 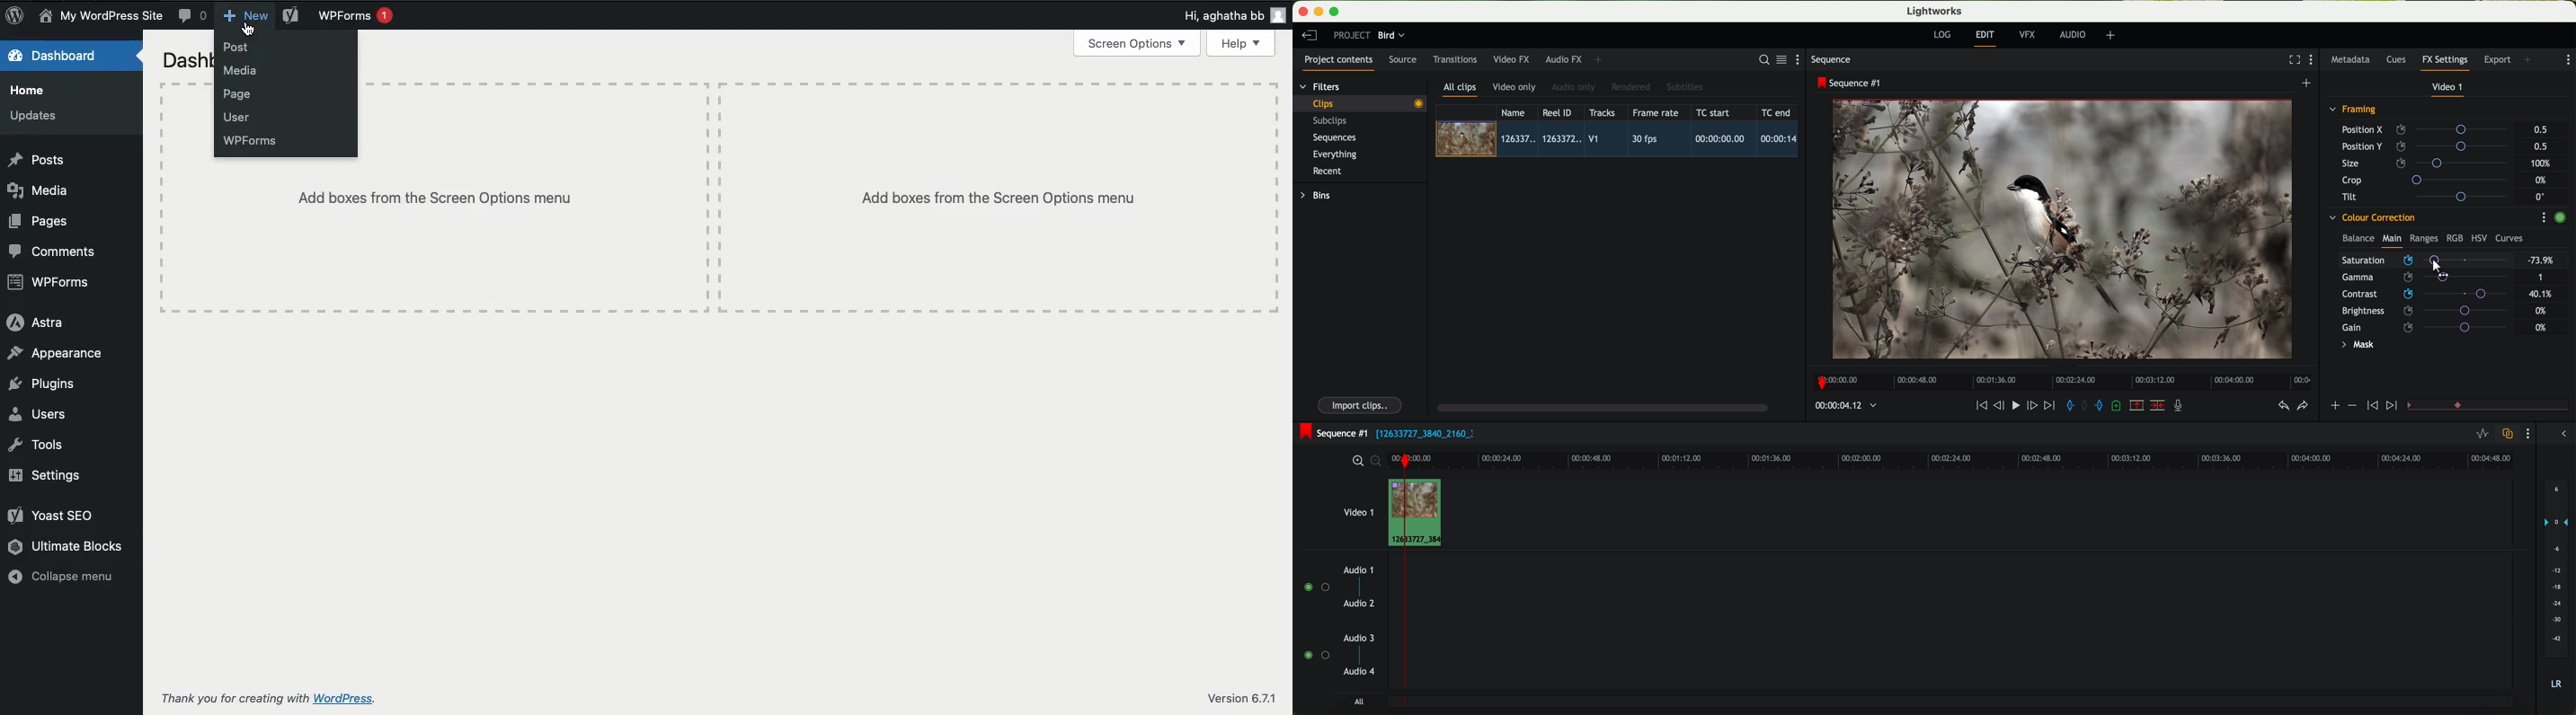 What do you see at coordinates (2449, 89) in the screenshot?
I see `video 1` at bounding box center [2449, 89].